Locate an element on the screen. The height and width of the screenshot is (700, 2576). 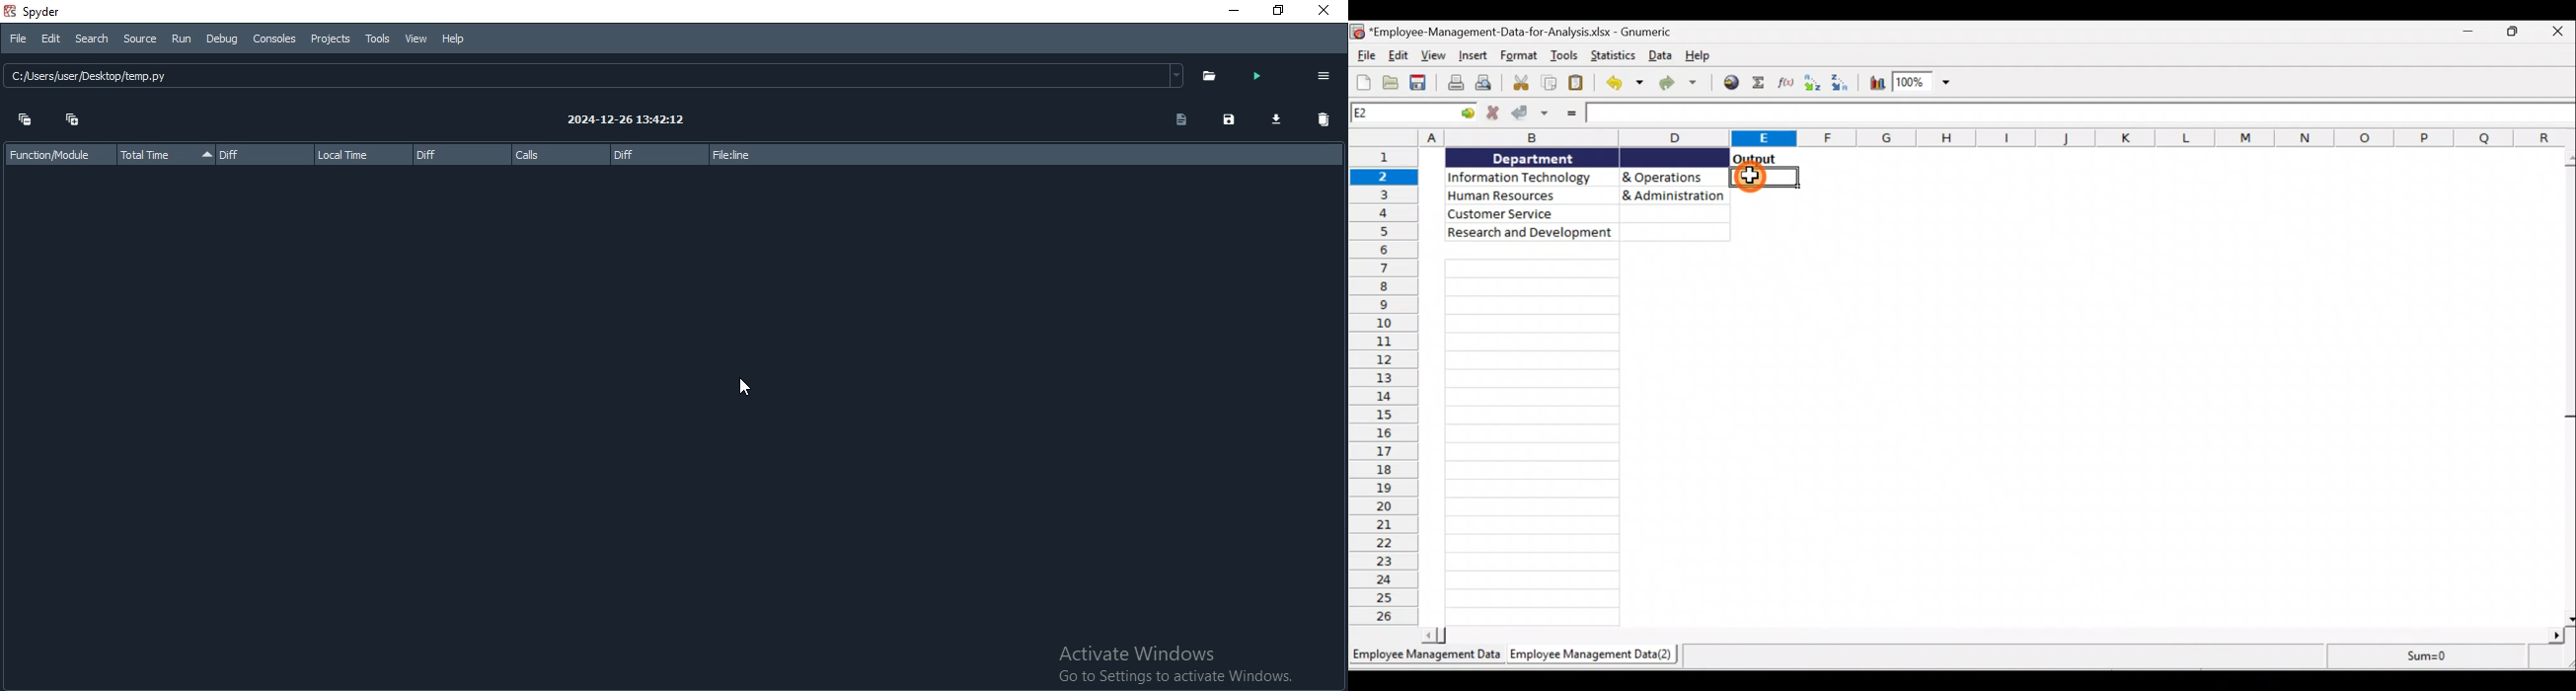
Source is located at coordinates (141, 39).